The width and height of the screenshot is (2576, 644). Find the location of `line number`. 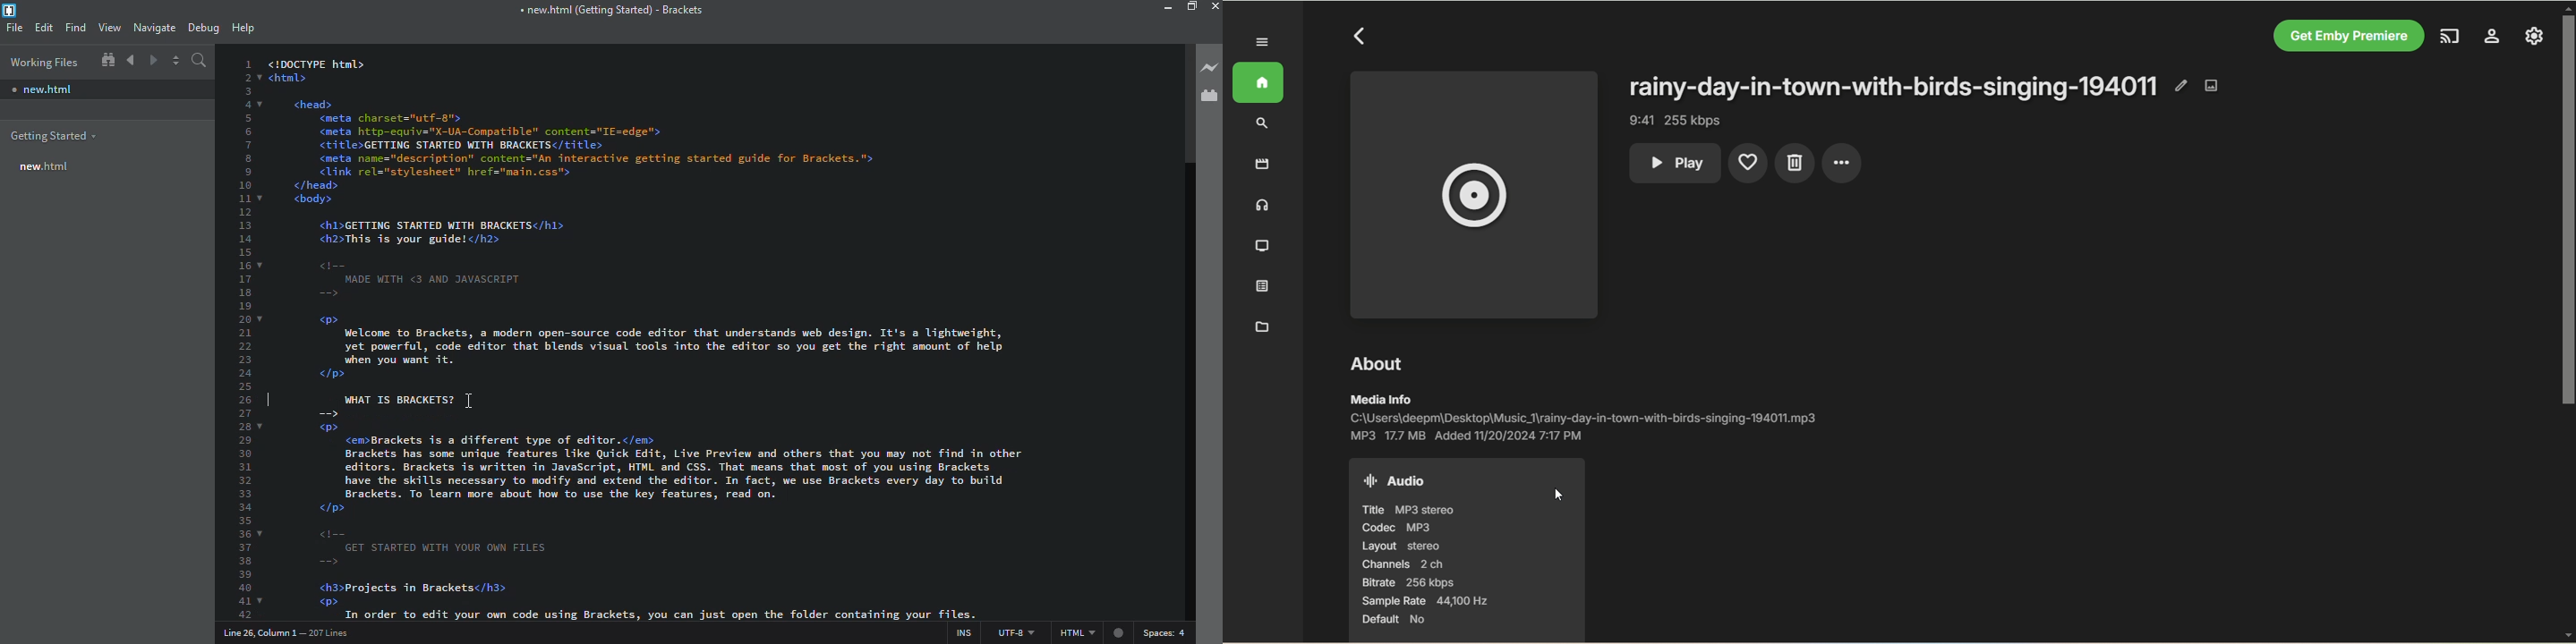

line number is located at coordinates (249, 337).